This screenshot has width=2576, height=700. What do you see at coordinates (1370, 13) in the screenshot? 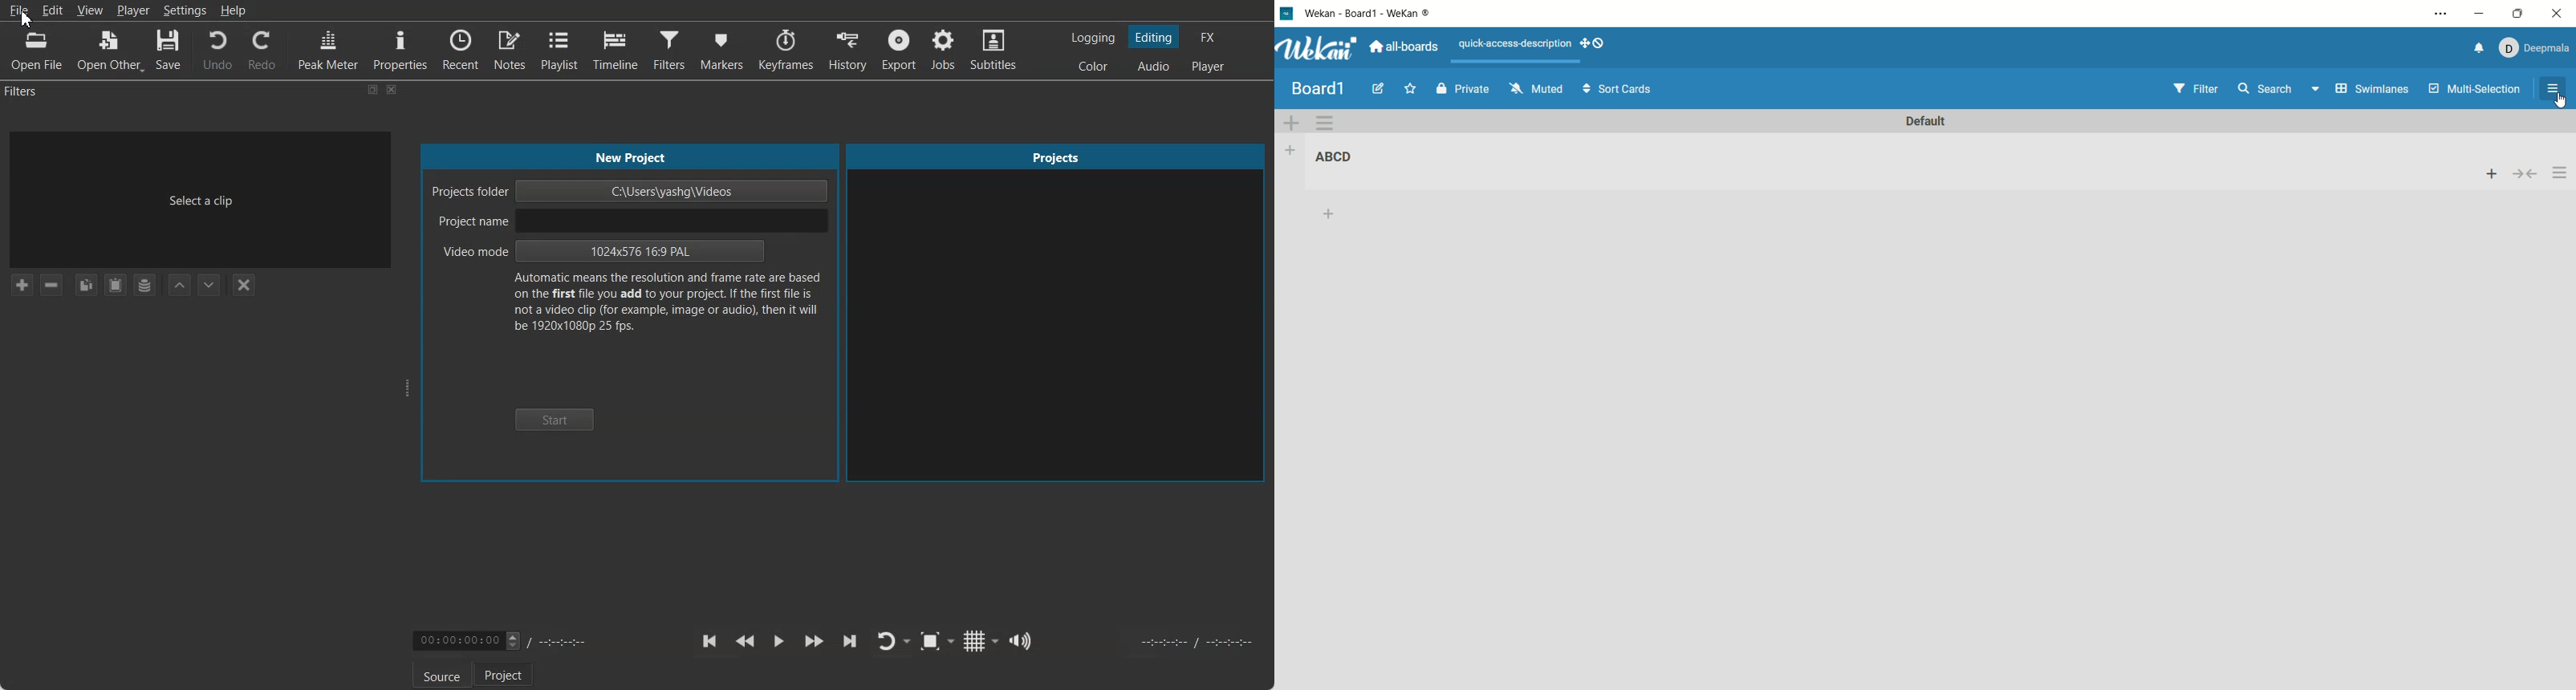
I see `title` at bounding box center [1370, 13].